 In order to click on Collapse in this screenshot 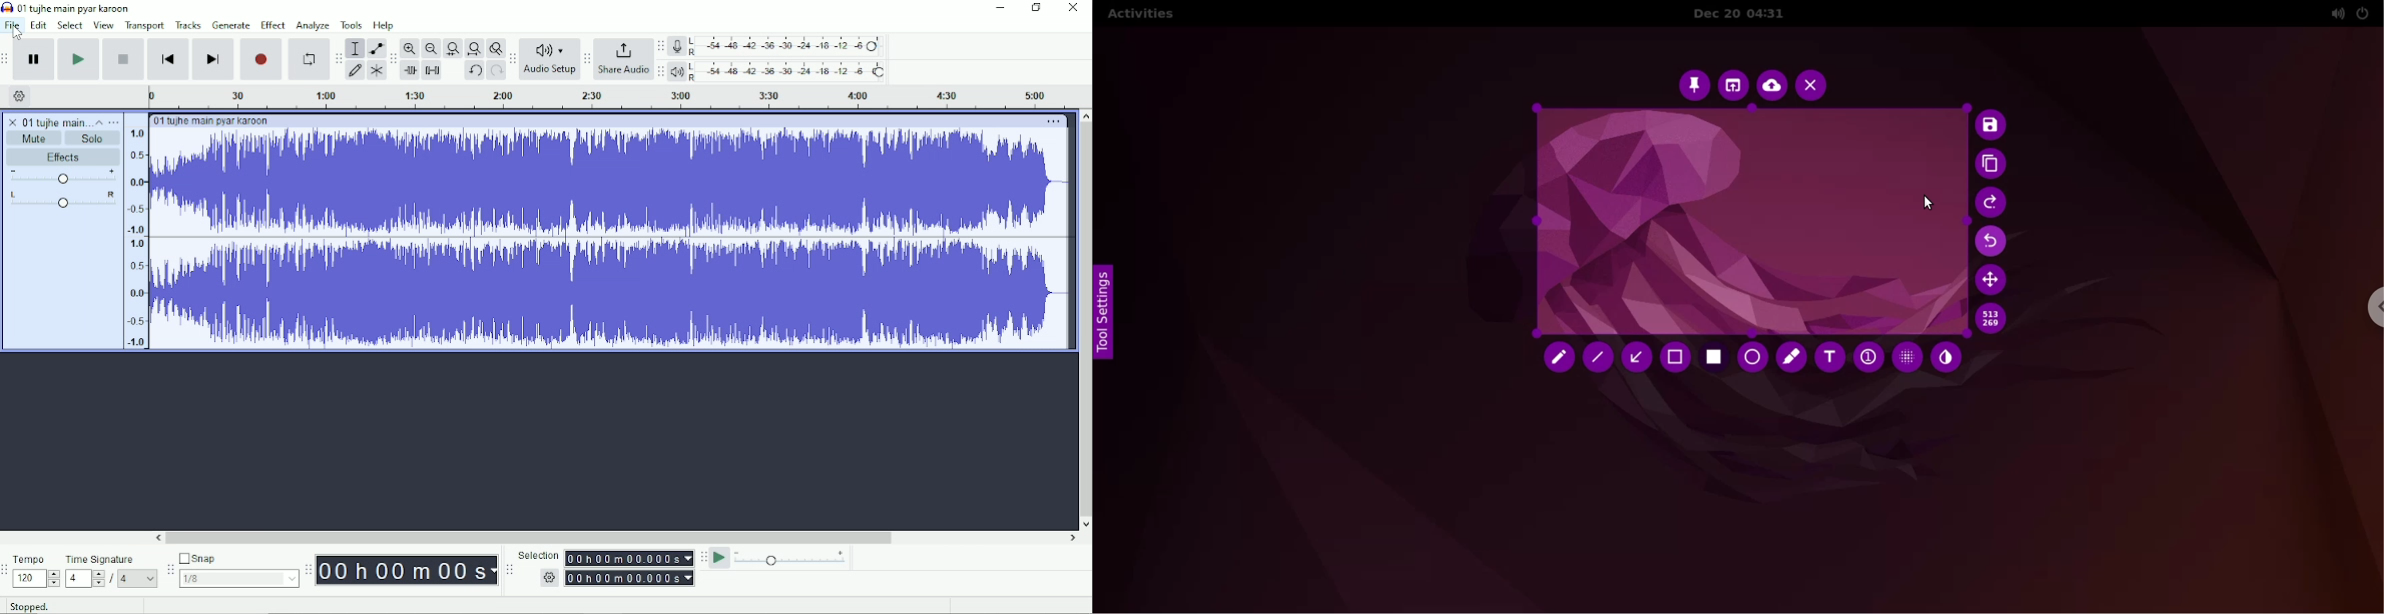, I will do `click(98, 122)`.